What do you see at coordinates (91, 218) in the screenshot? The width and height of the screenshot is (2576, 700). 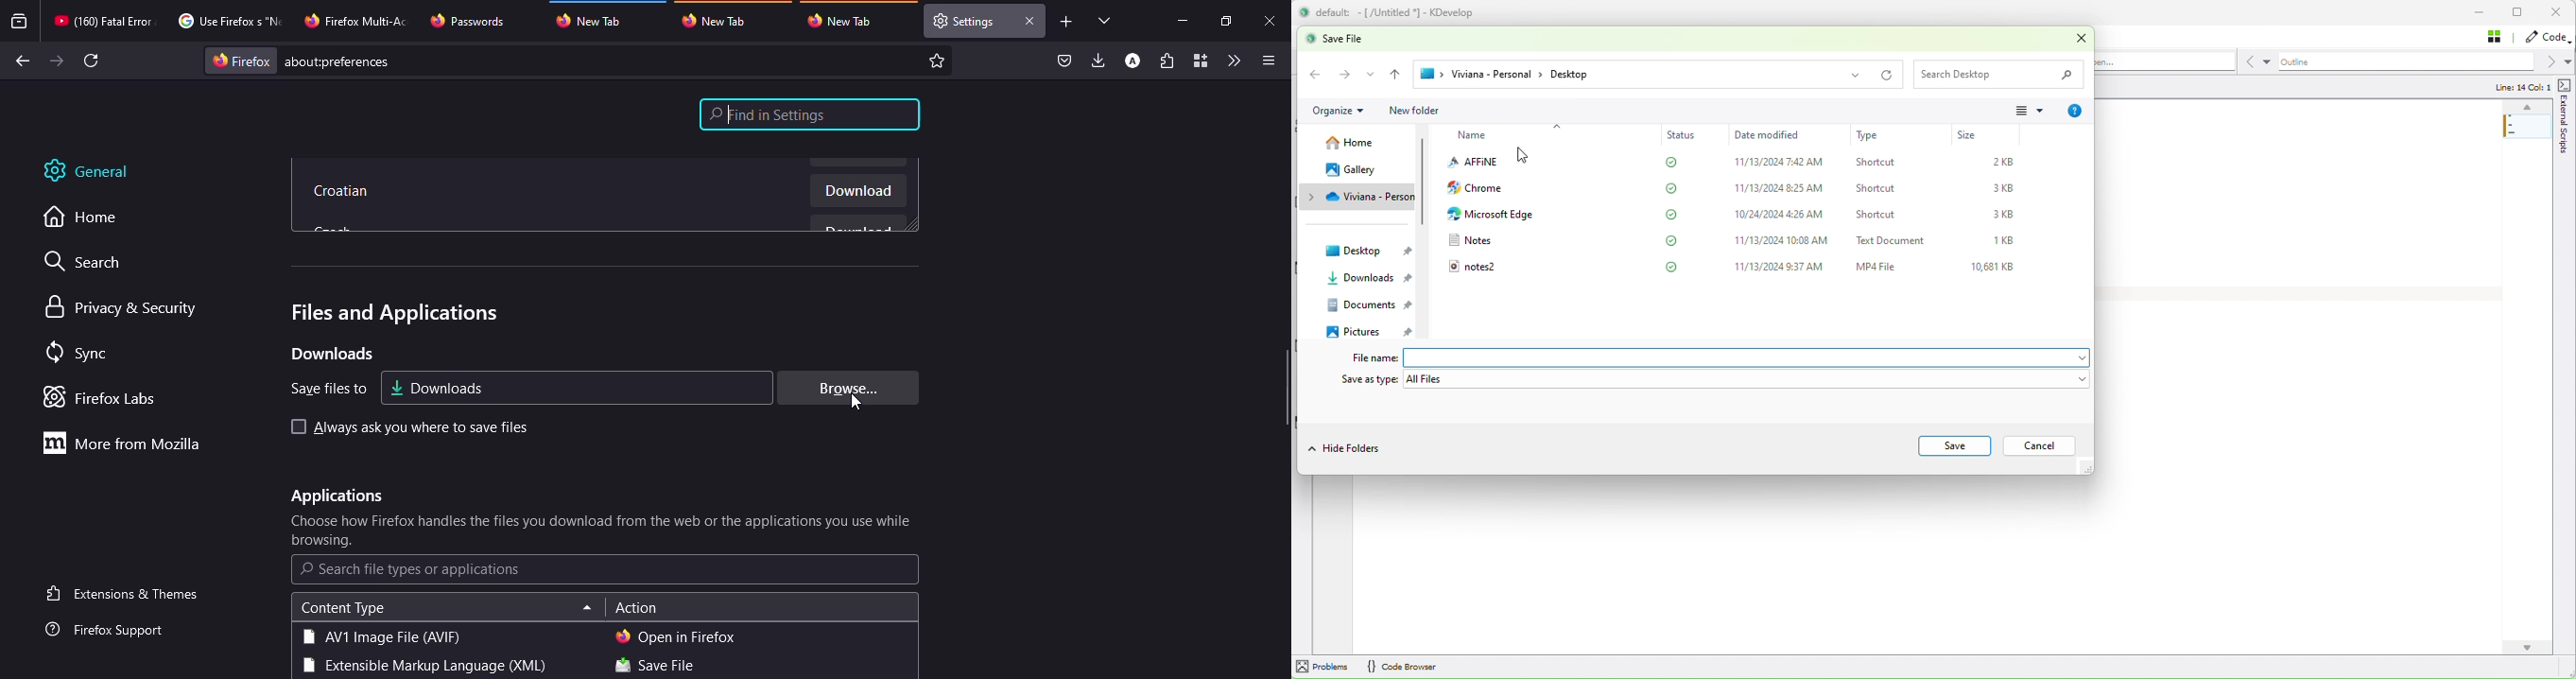 I see `home` at bounding box center [91, 218].